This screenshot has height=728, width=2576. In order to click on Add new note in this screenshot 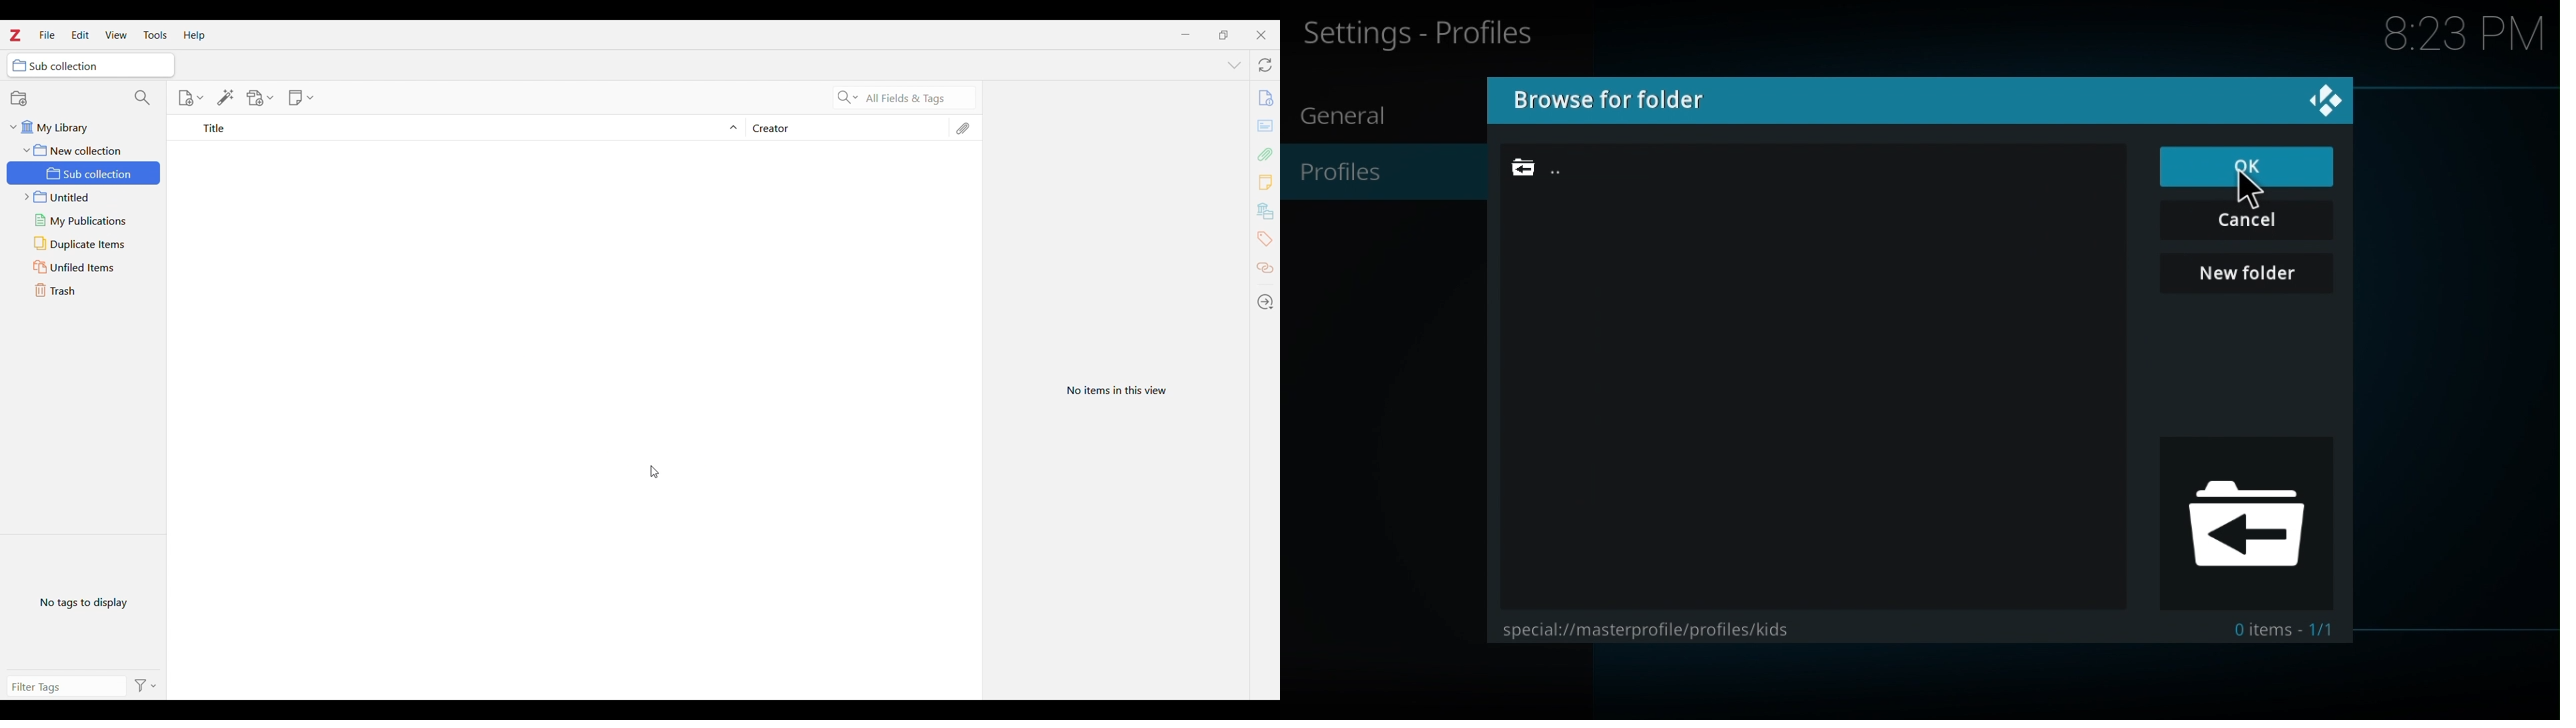, I will do `click(1265, 182)`.